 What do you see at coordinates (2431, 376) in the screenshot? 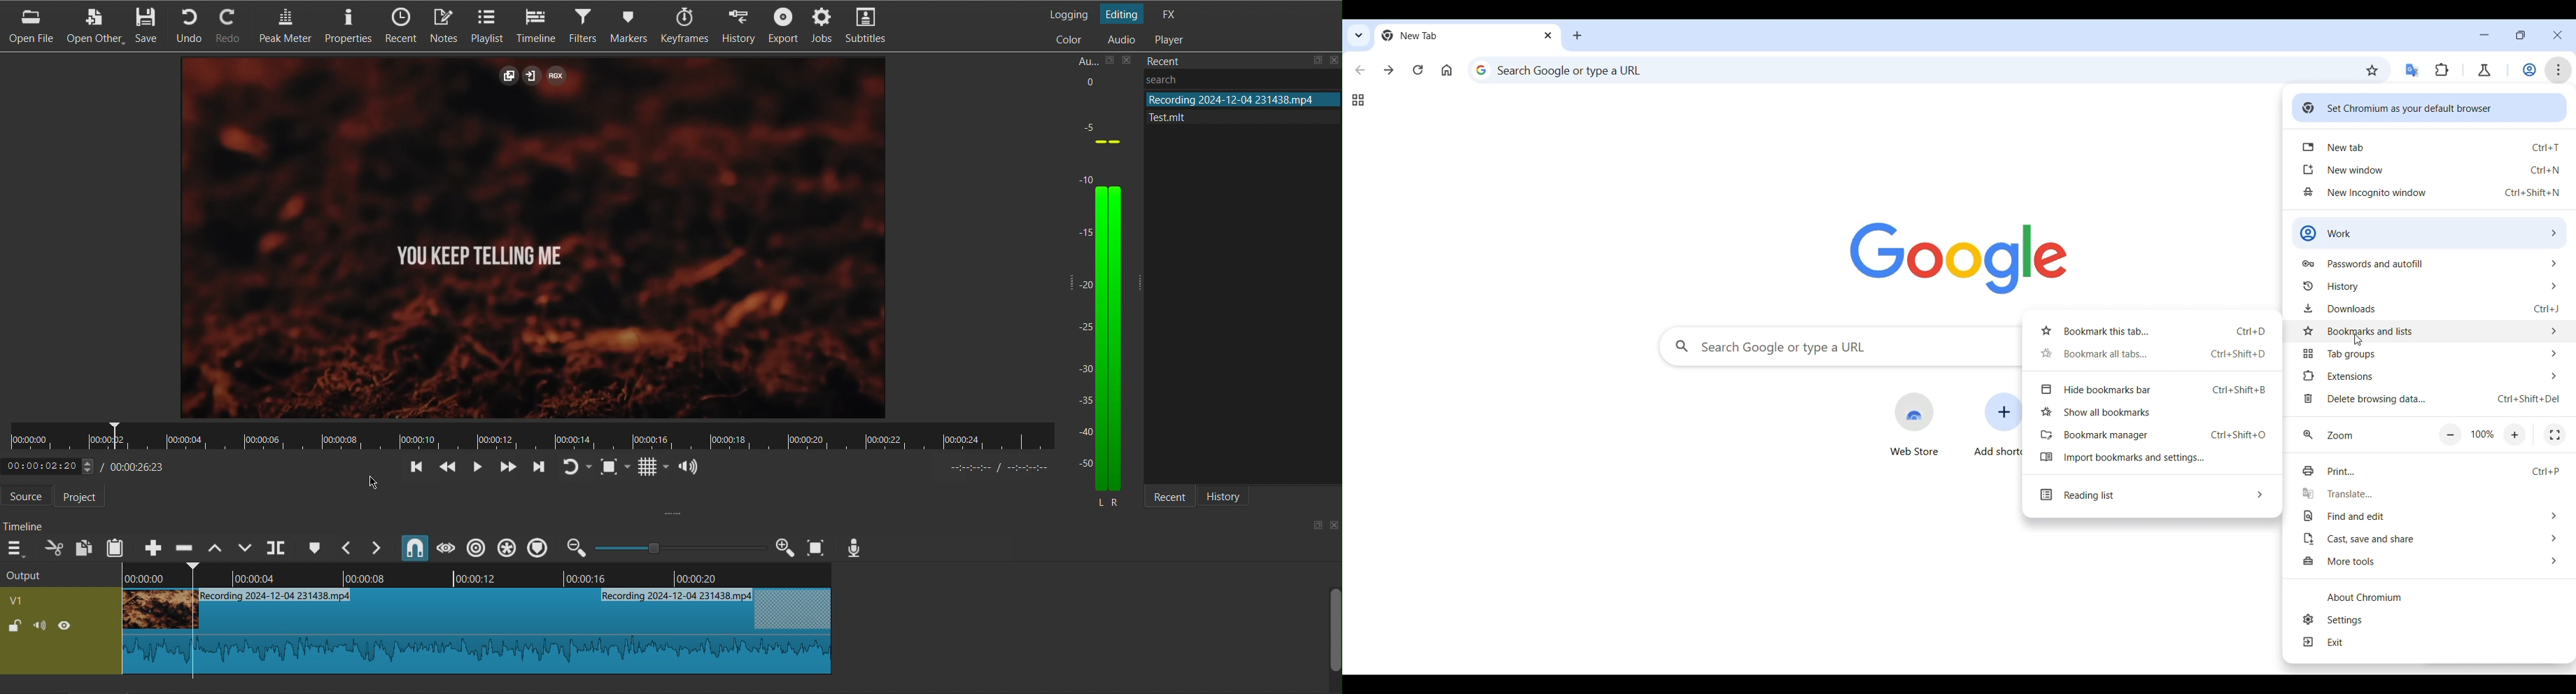
I see `Extensions` at bounding box center [2431, 376].